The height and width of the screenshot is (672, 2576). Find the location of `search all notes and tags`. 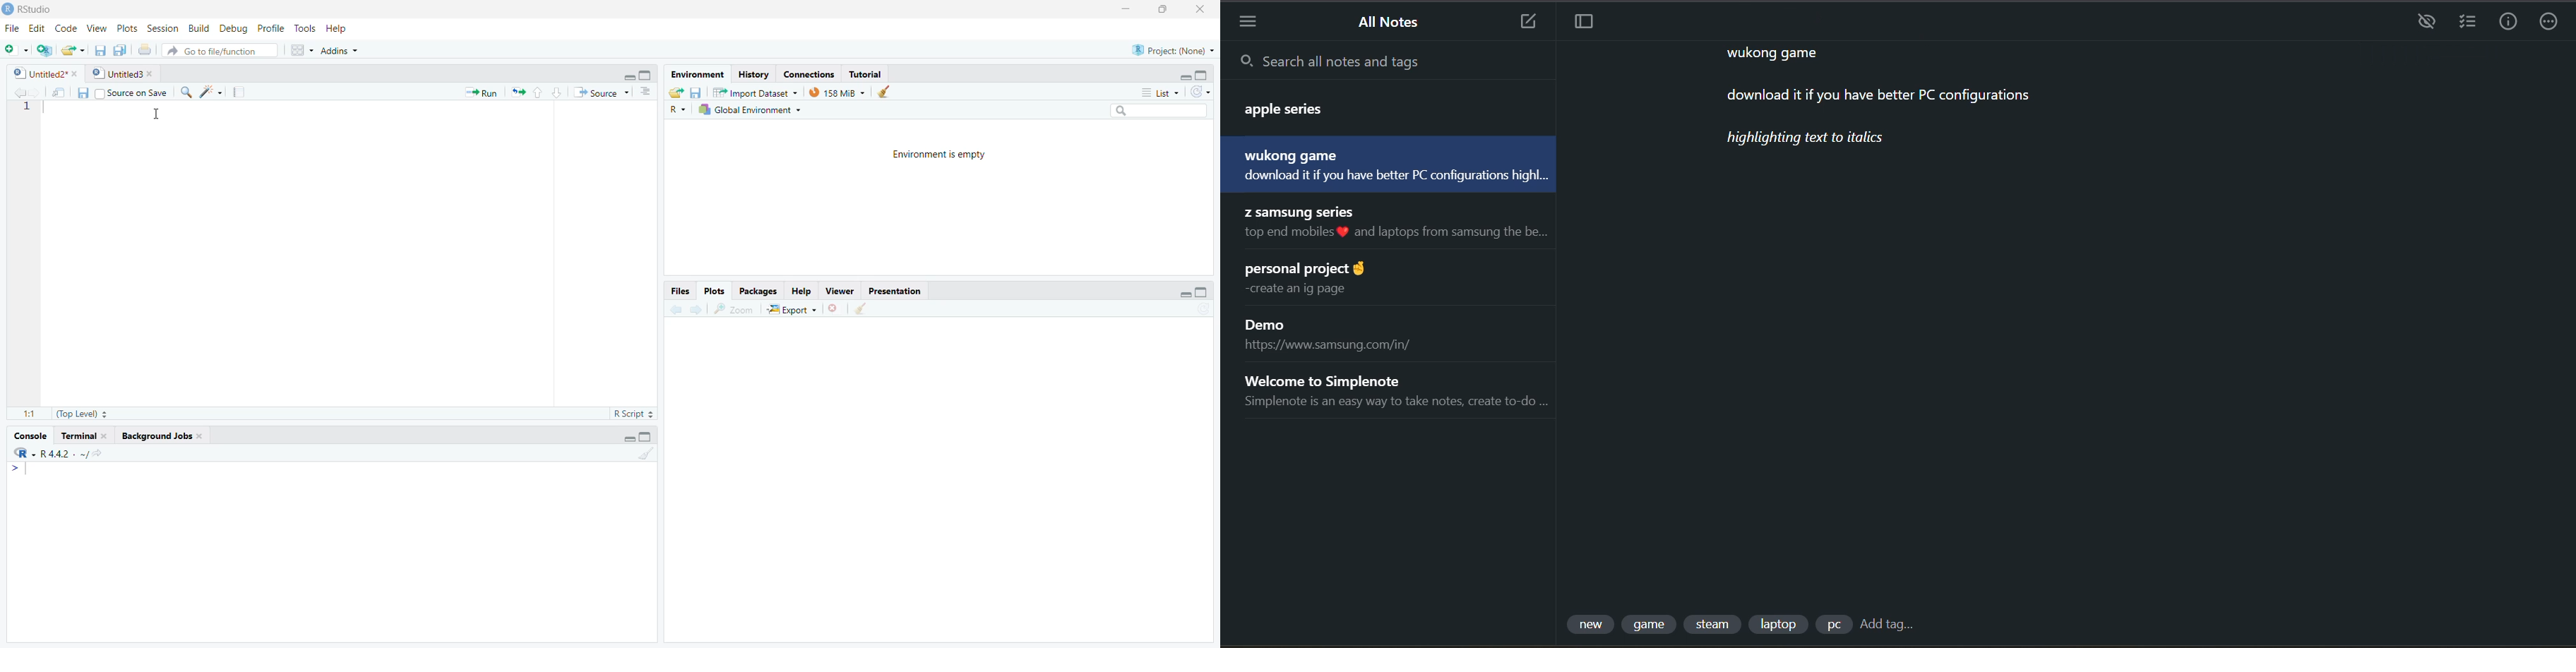

search all notes and tags is located at coordinates (1392, 60).